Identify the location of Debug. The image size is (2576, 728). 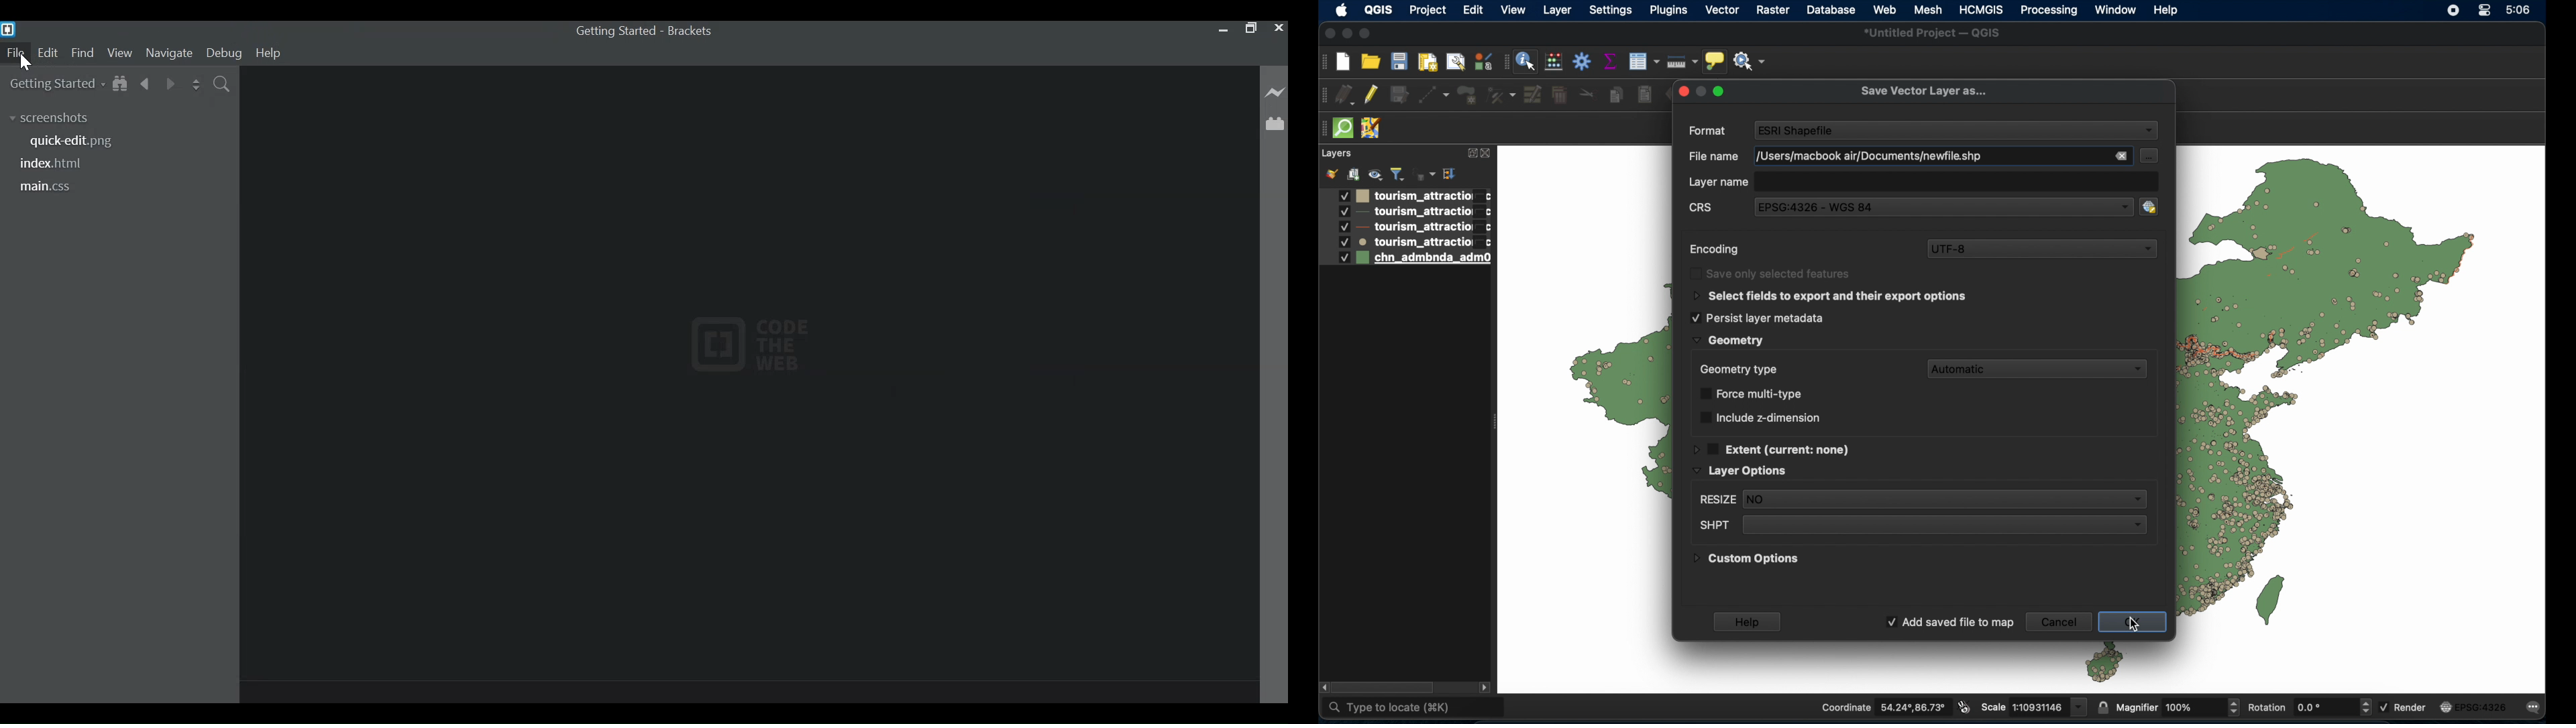
(224, 53).